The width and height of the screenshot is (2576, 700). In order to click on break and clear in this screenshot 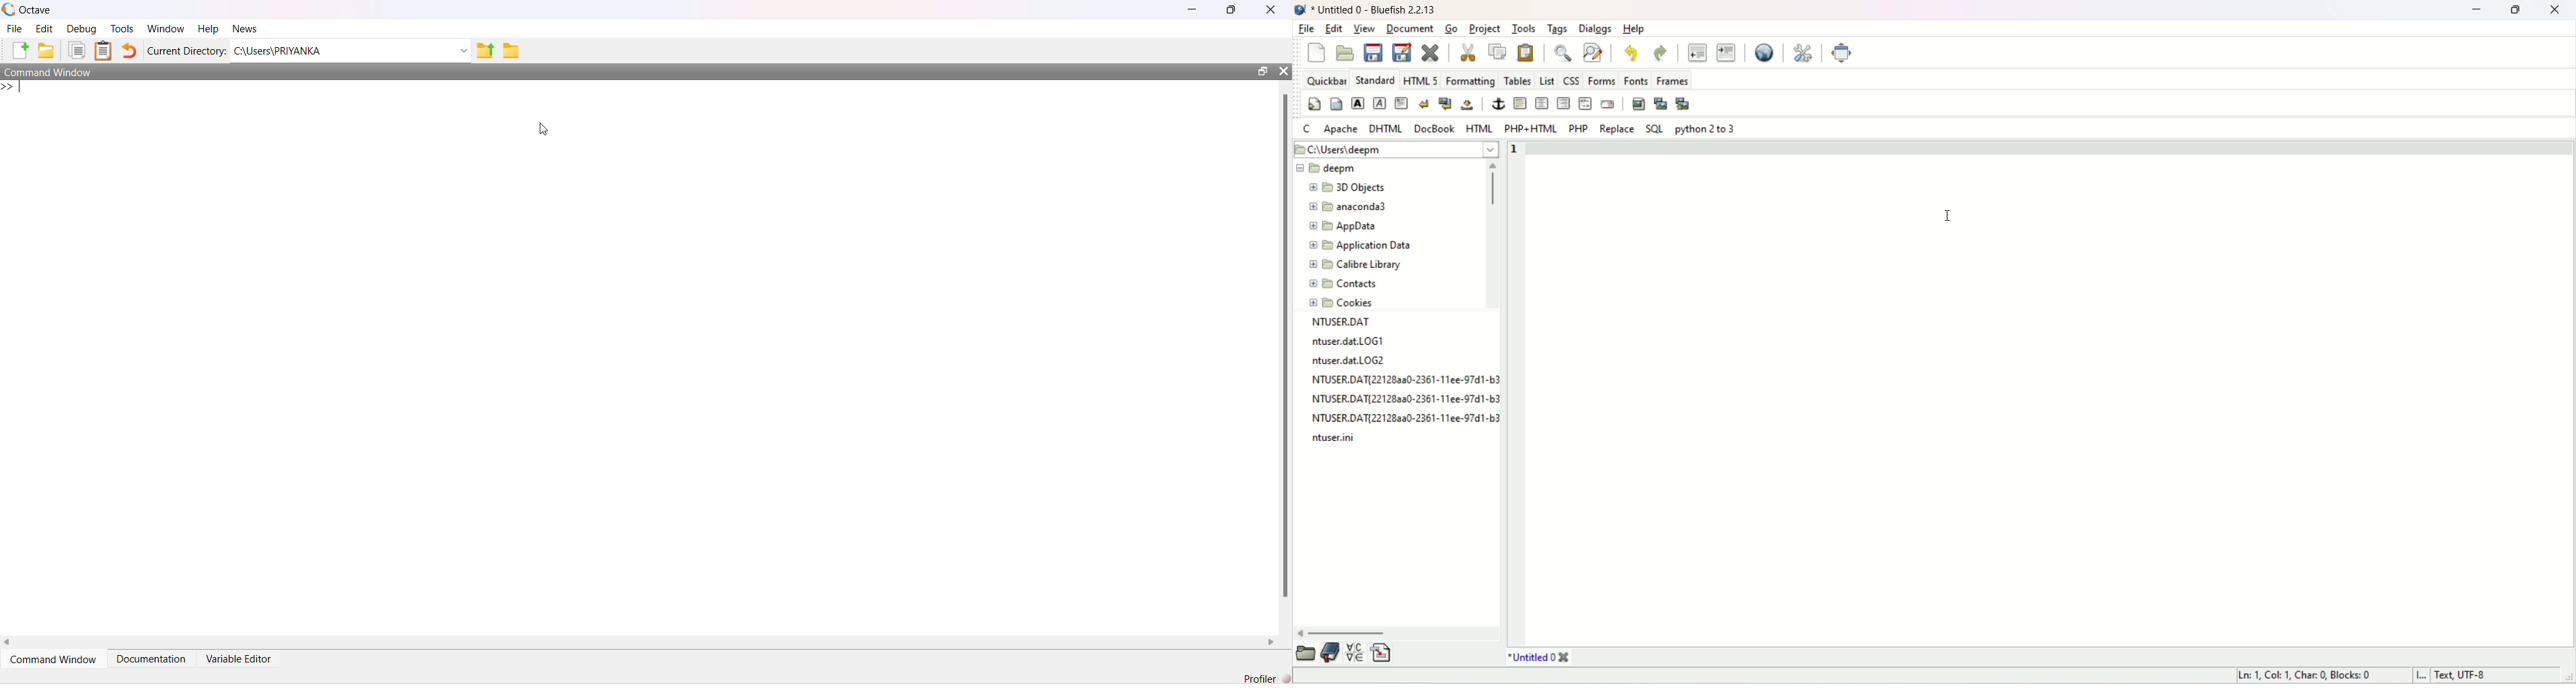, I will do `click(1445, 106)`.